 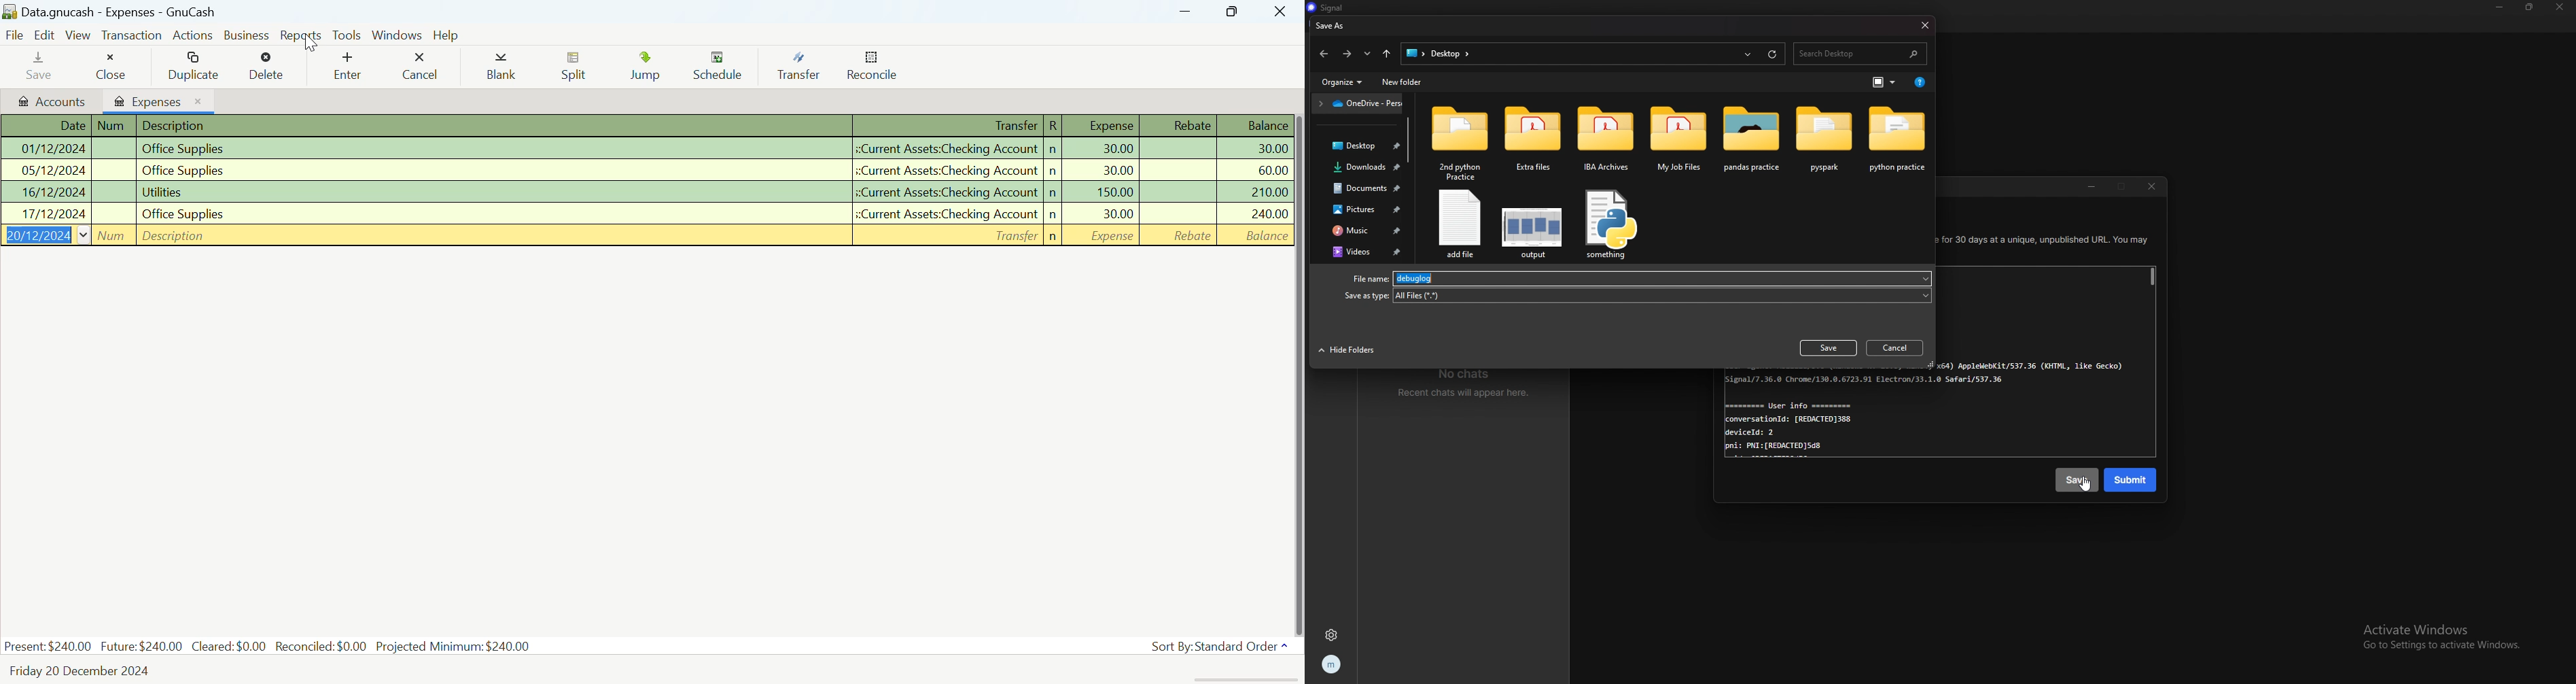 What do you see at coordinates (1908, 416) in the screenshot?
I see `Signal/7.36. Drone/130.8.6723.91 Electron/33.1.0 Safari/537.36 x64) AppleWebKit/537.36 (KHTML, like Gecko) ser info conversationId: [REDACTED]388 deviceld: 2 pni: PNI: [REDACTED)508` at bounding box center [1908, 416].